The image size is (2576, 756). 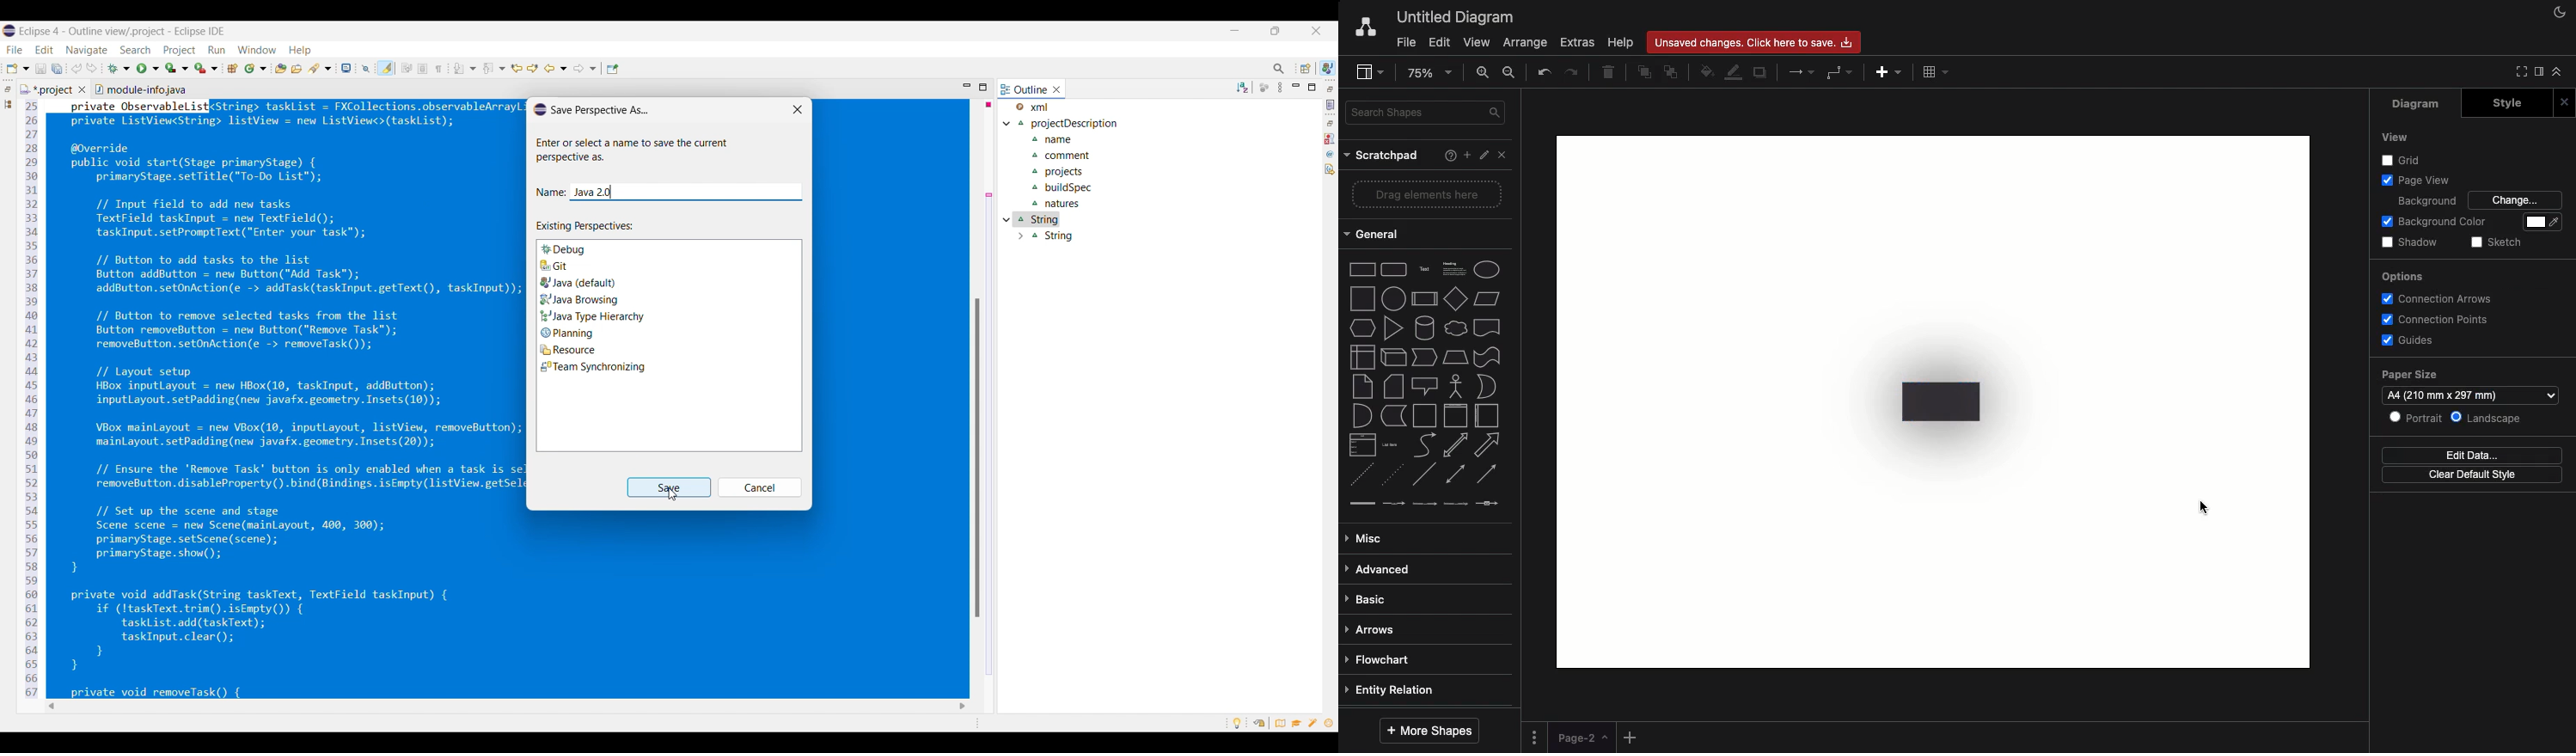 I want to click on callout, so click(x=1426, y=385).